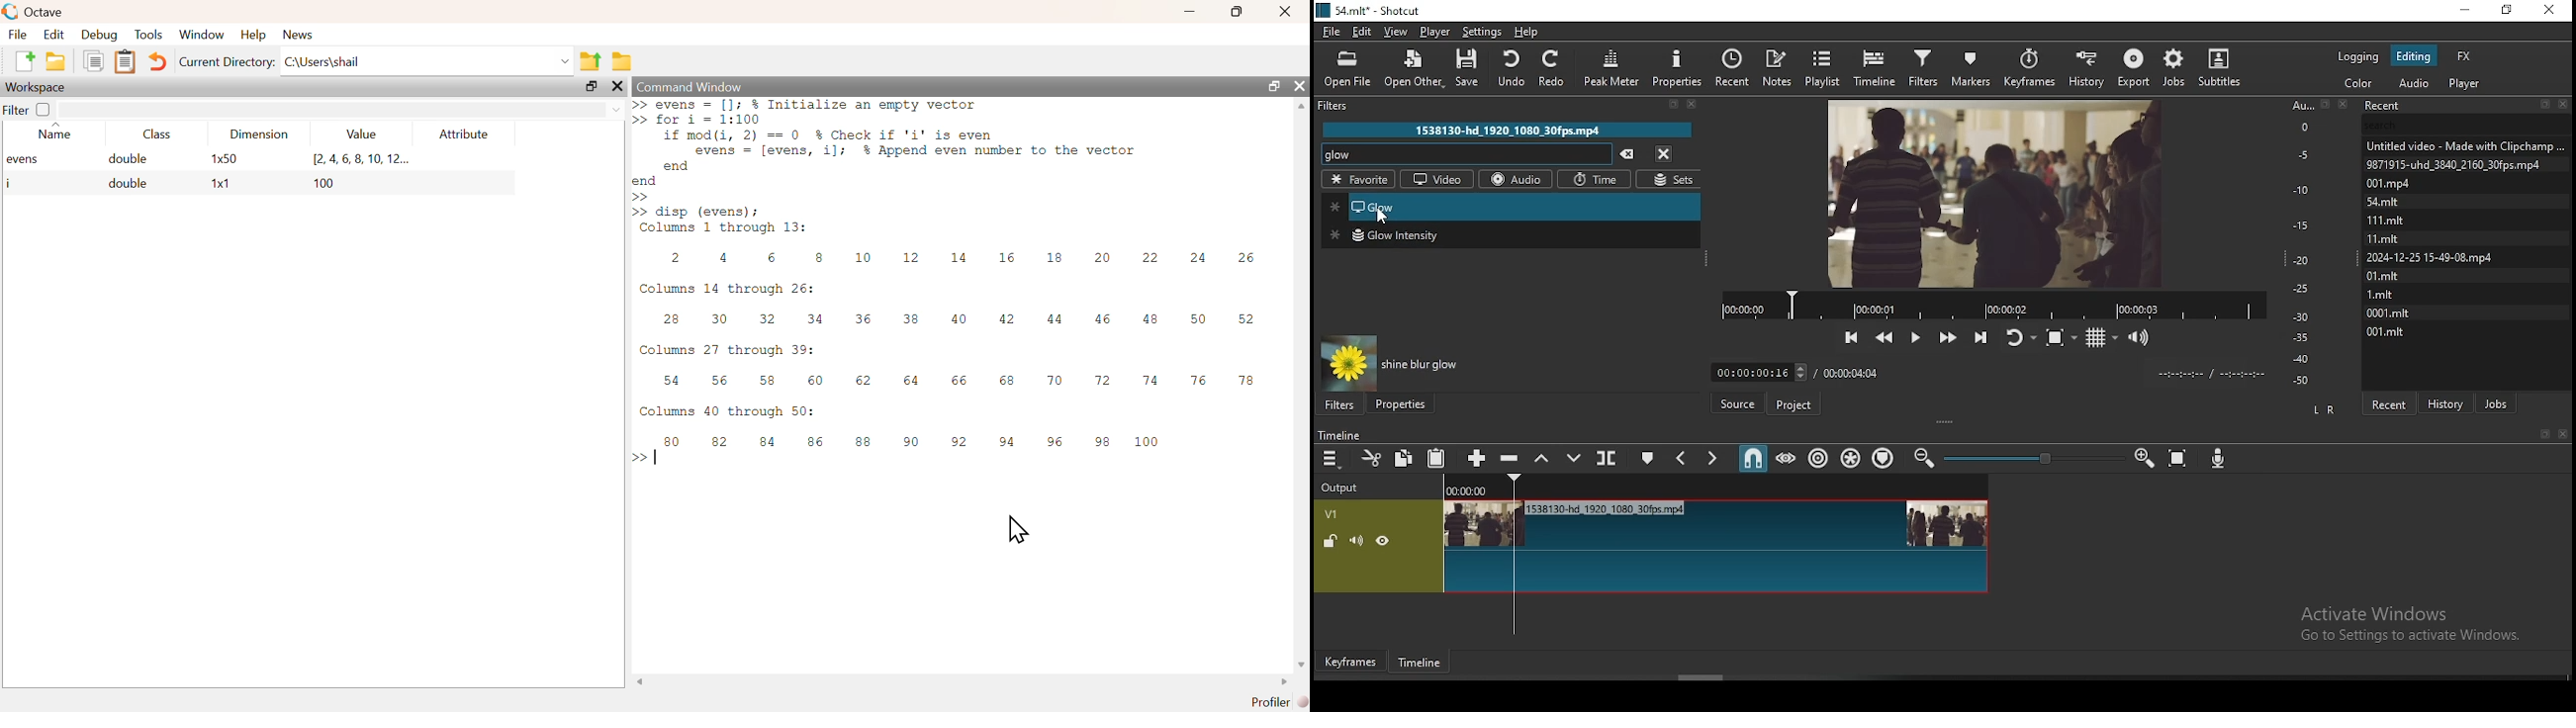  What do you see at coordinates (2551, 11) in the screenshot?
I see `close window` at bounding box center [2551, 11].